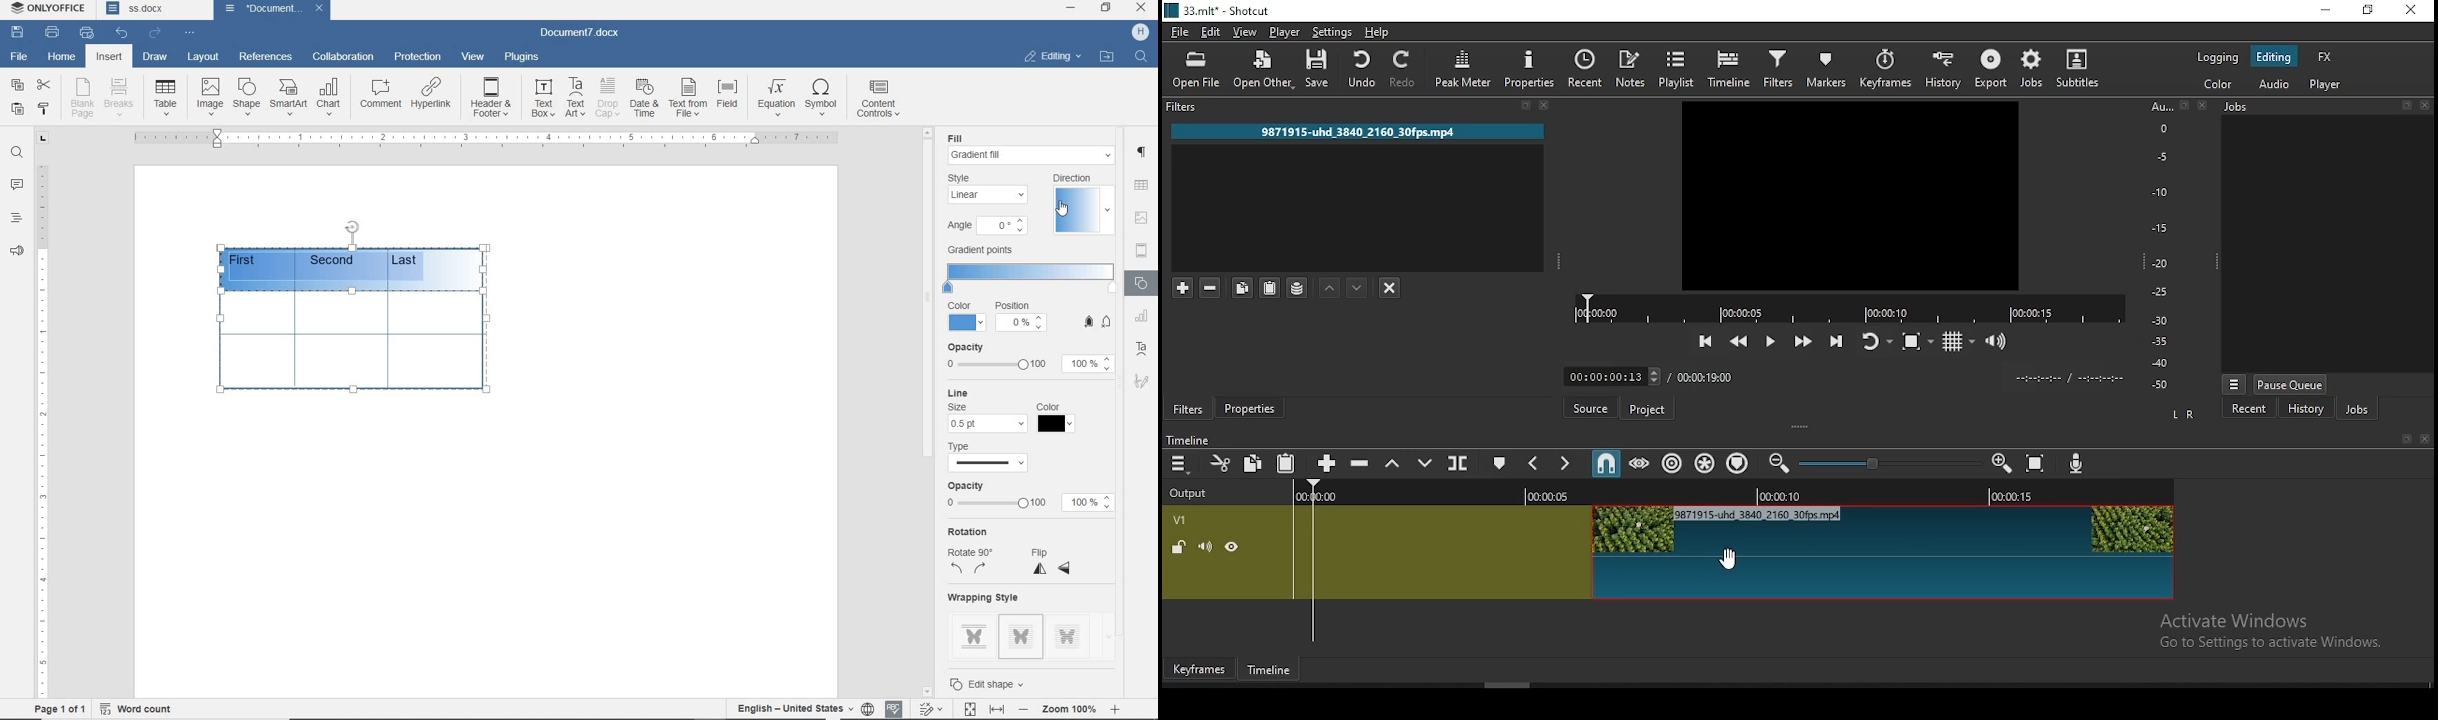 The height and width of the screenshot is (728, 2464). I want to click on icon and file name, so click(1221, 11).